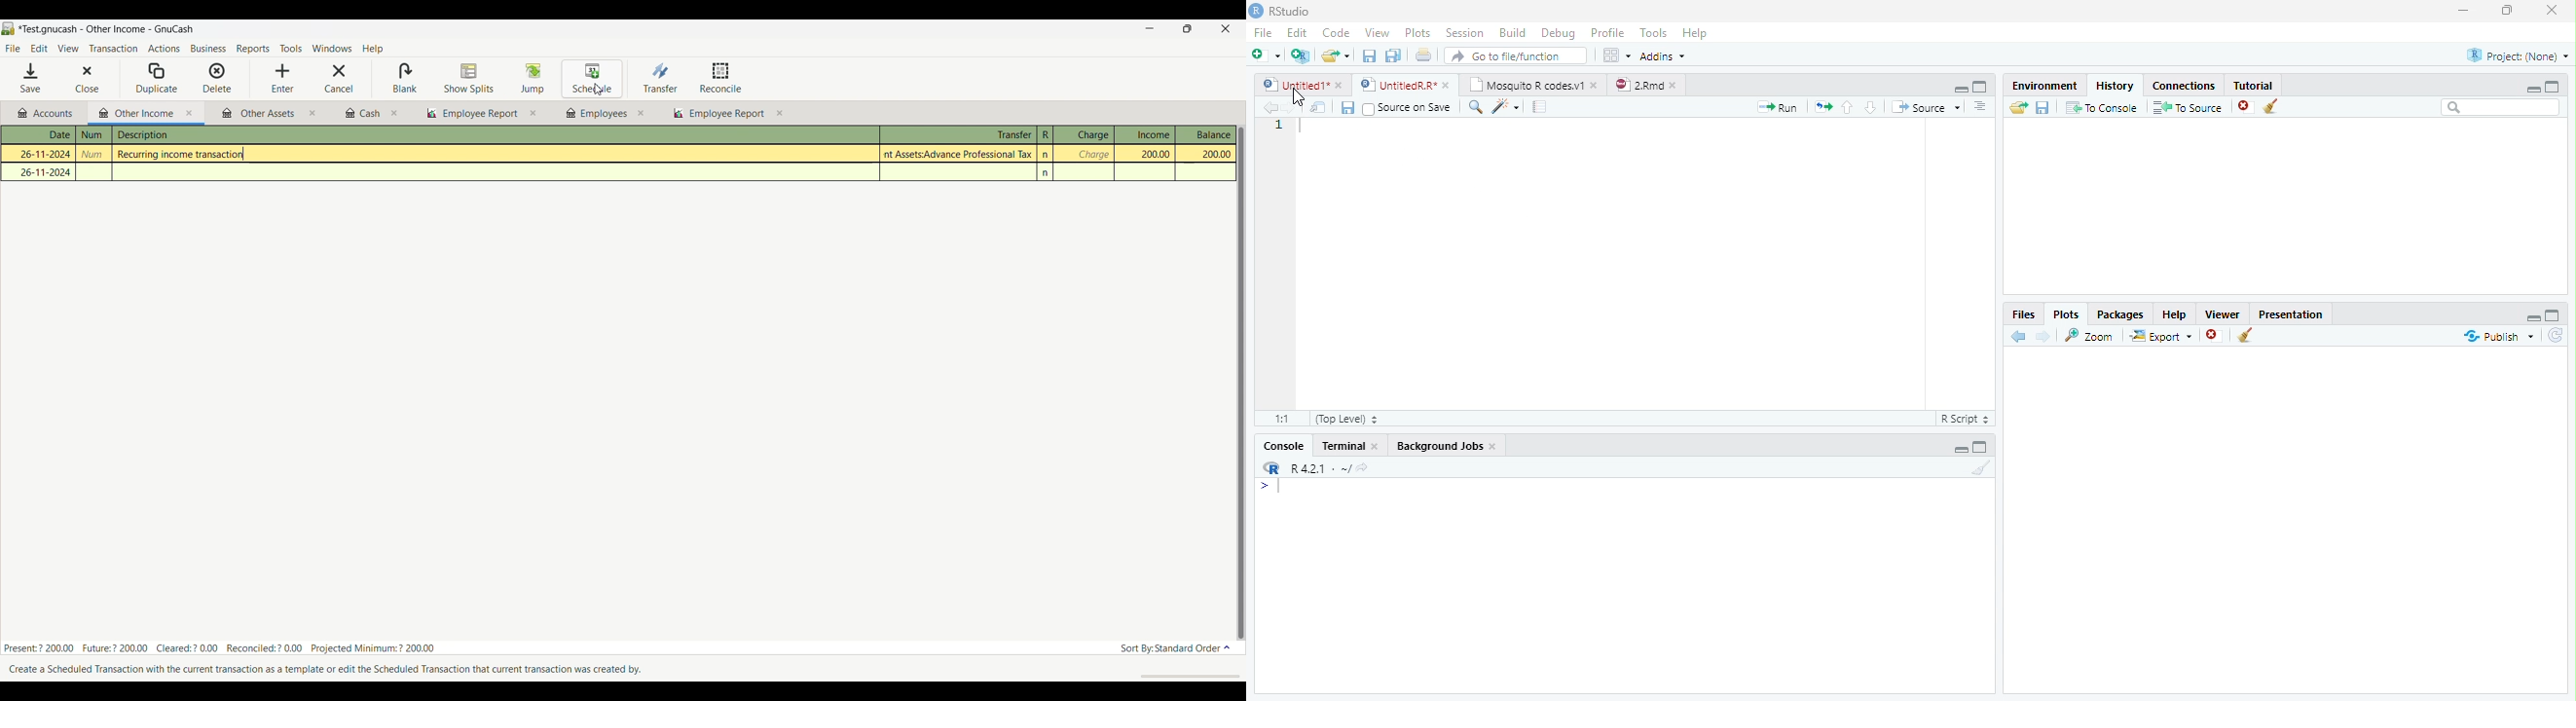 The height and width of the screenshot is (728, 2576). I want to click on Full Screen, so click(1981, 86).